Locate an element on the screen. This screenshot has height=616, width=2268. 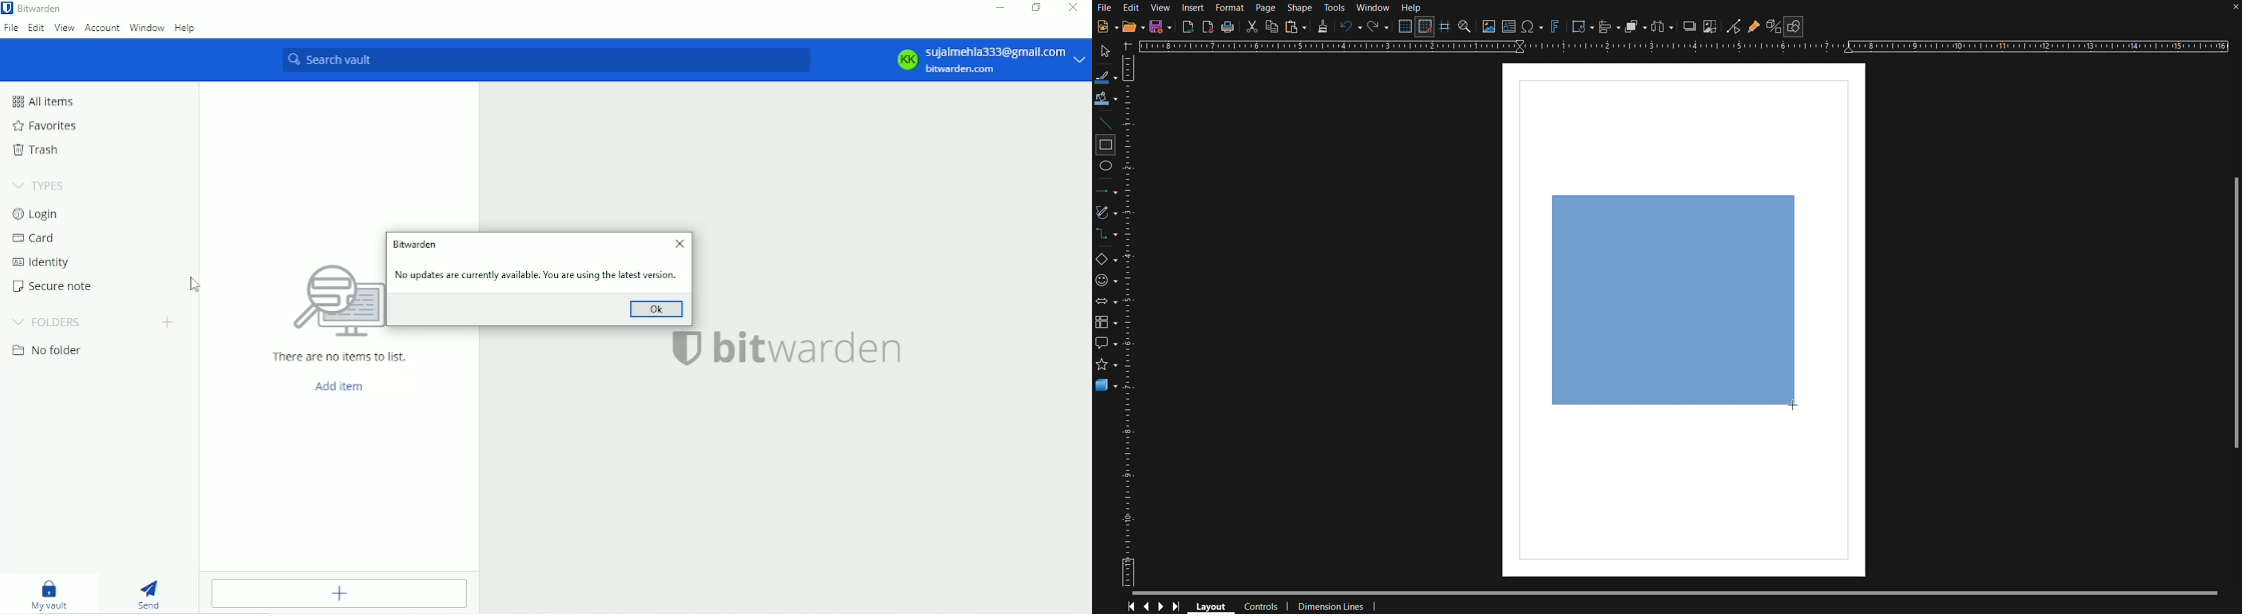
Help is located at coordinates (1413, 8).